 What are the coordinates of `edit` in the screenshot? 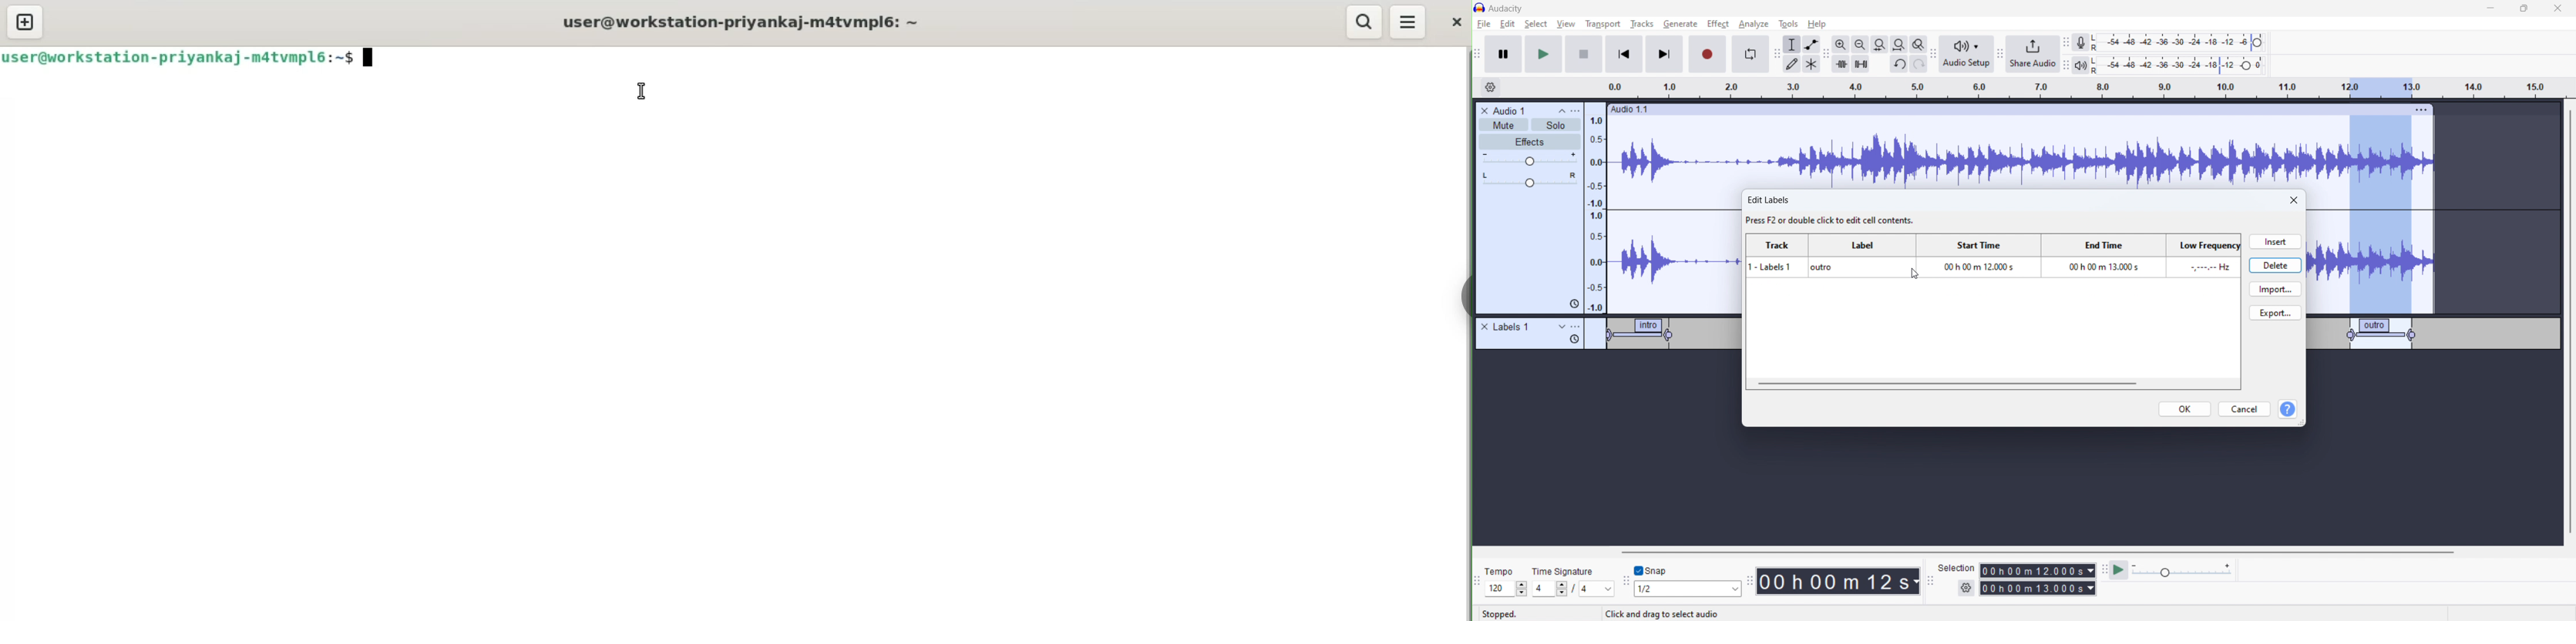 It's located at (1507, 24).